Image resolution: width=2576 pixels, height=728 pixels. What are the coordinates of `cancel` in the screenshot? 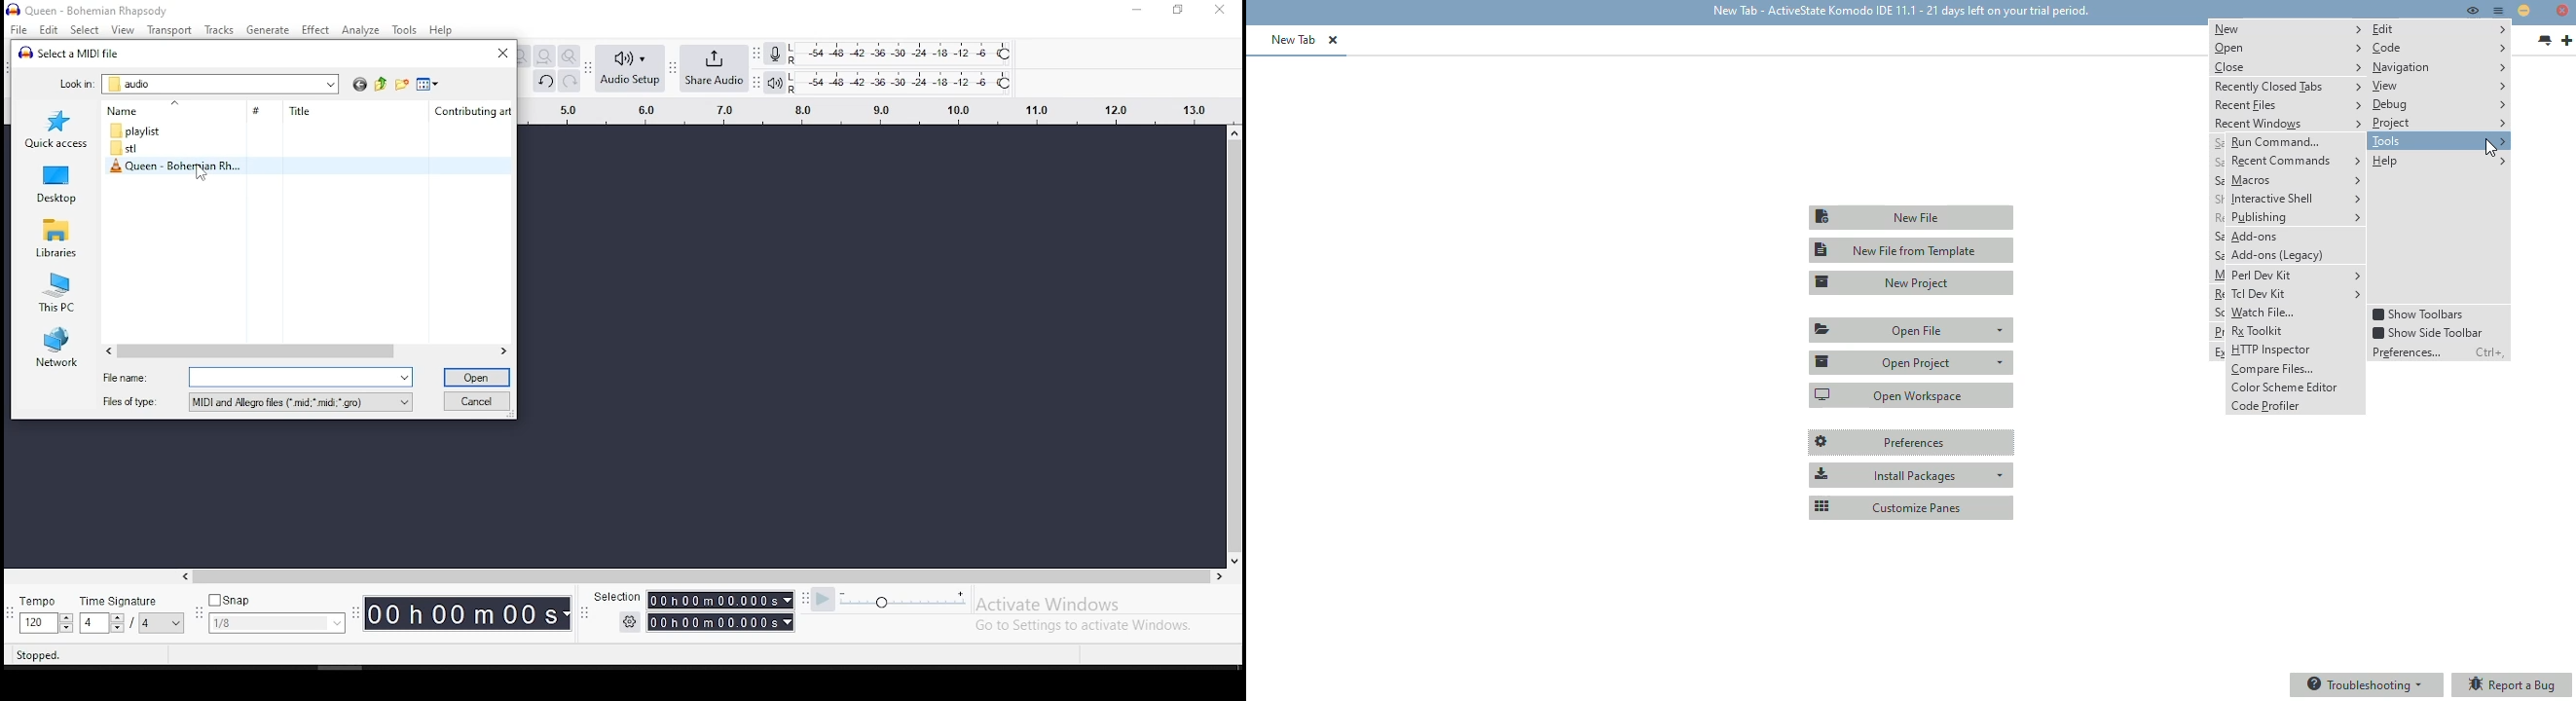 It's located at (477, 401).